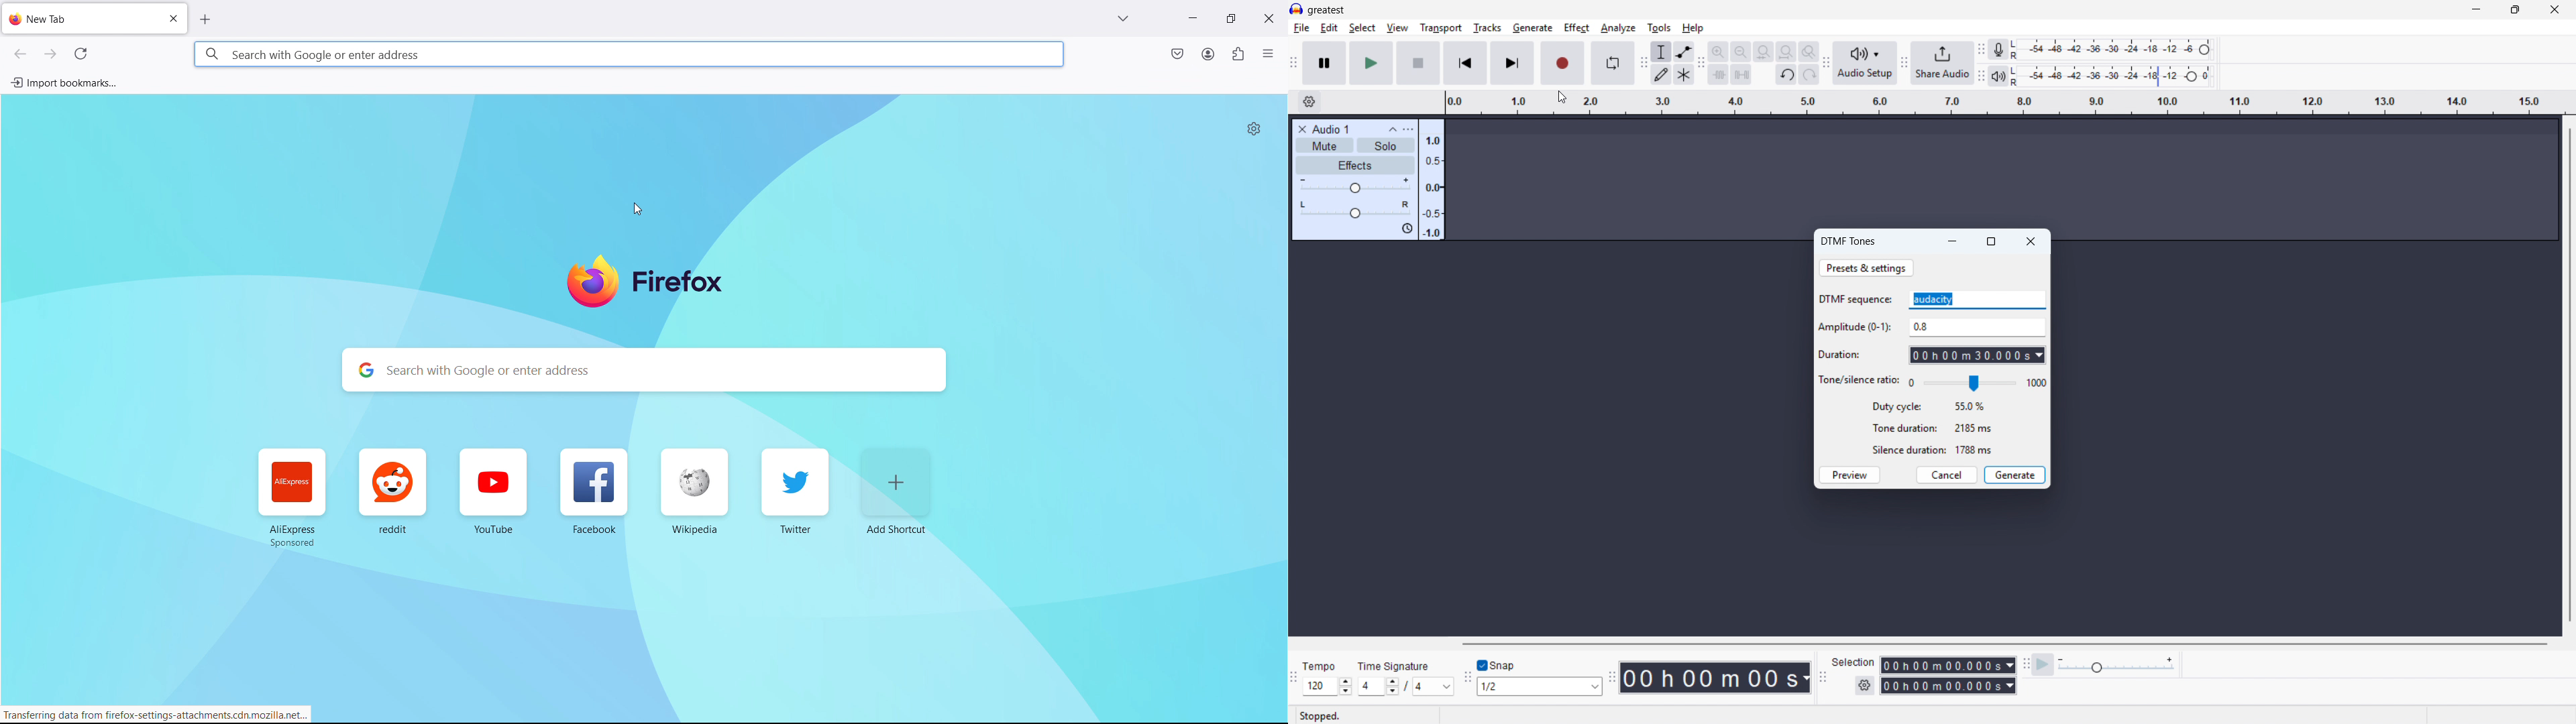  I want to click on Pan: Centre, so click(1354, 208).